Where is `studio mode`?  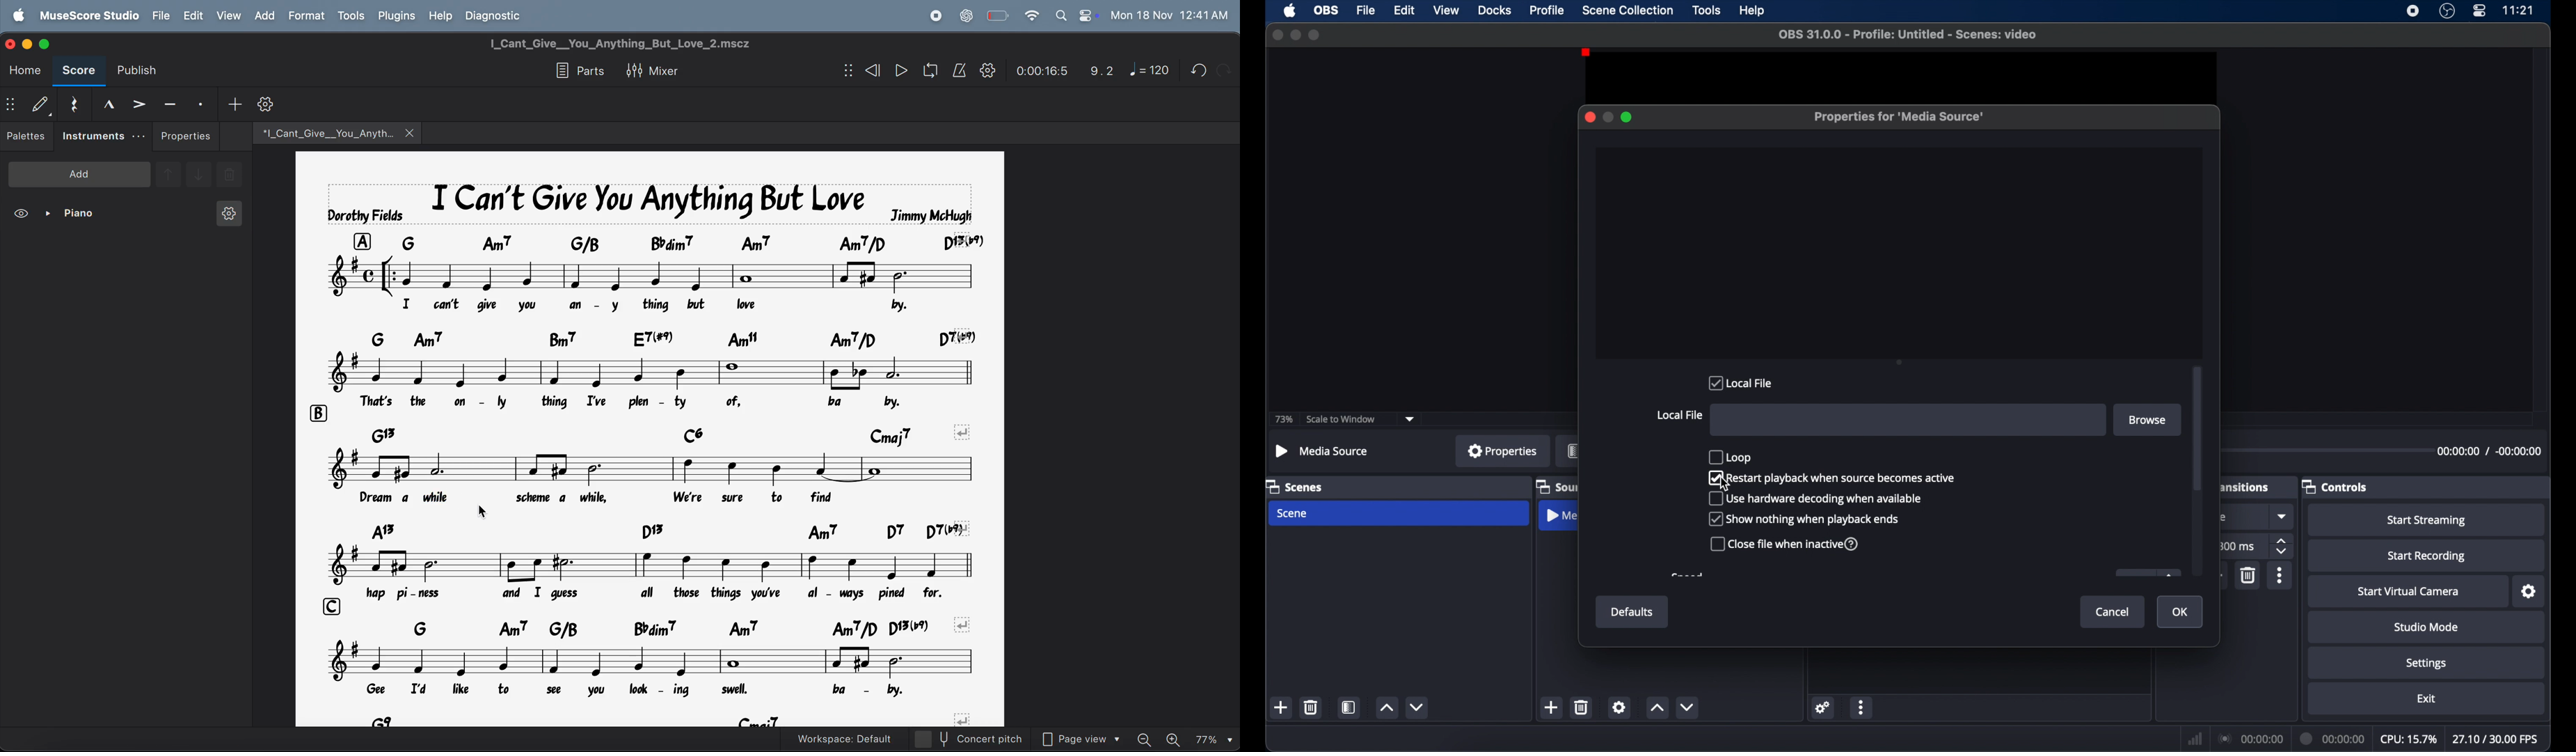
studio mode is located at coordinates (2426, 627).